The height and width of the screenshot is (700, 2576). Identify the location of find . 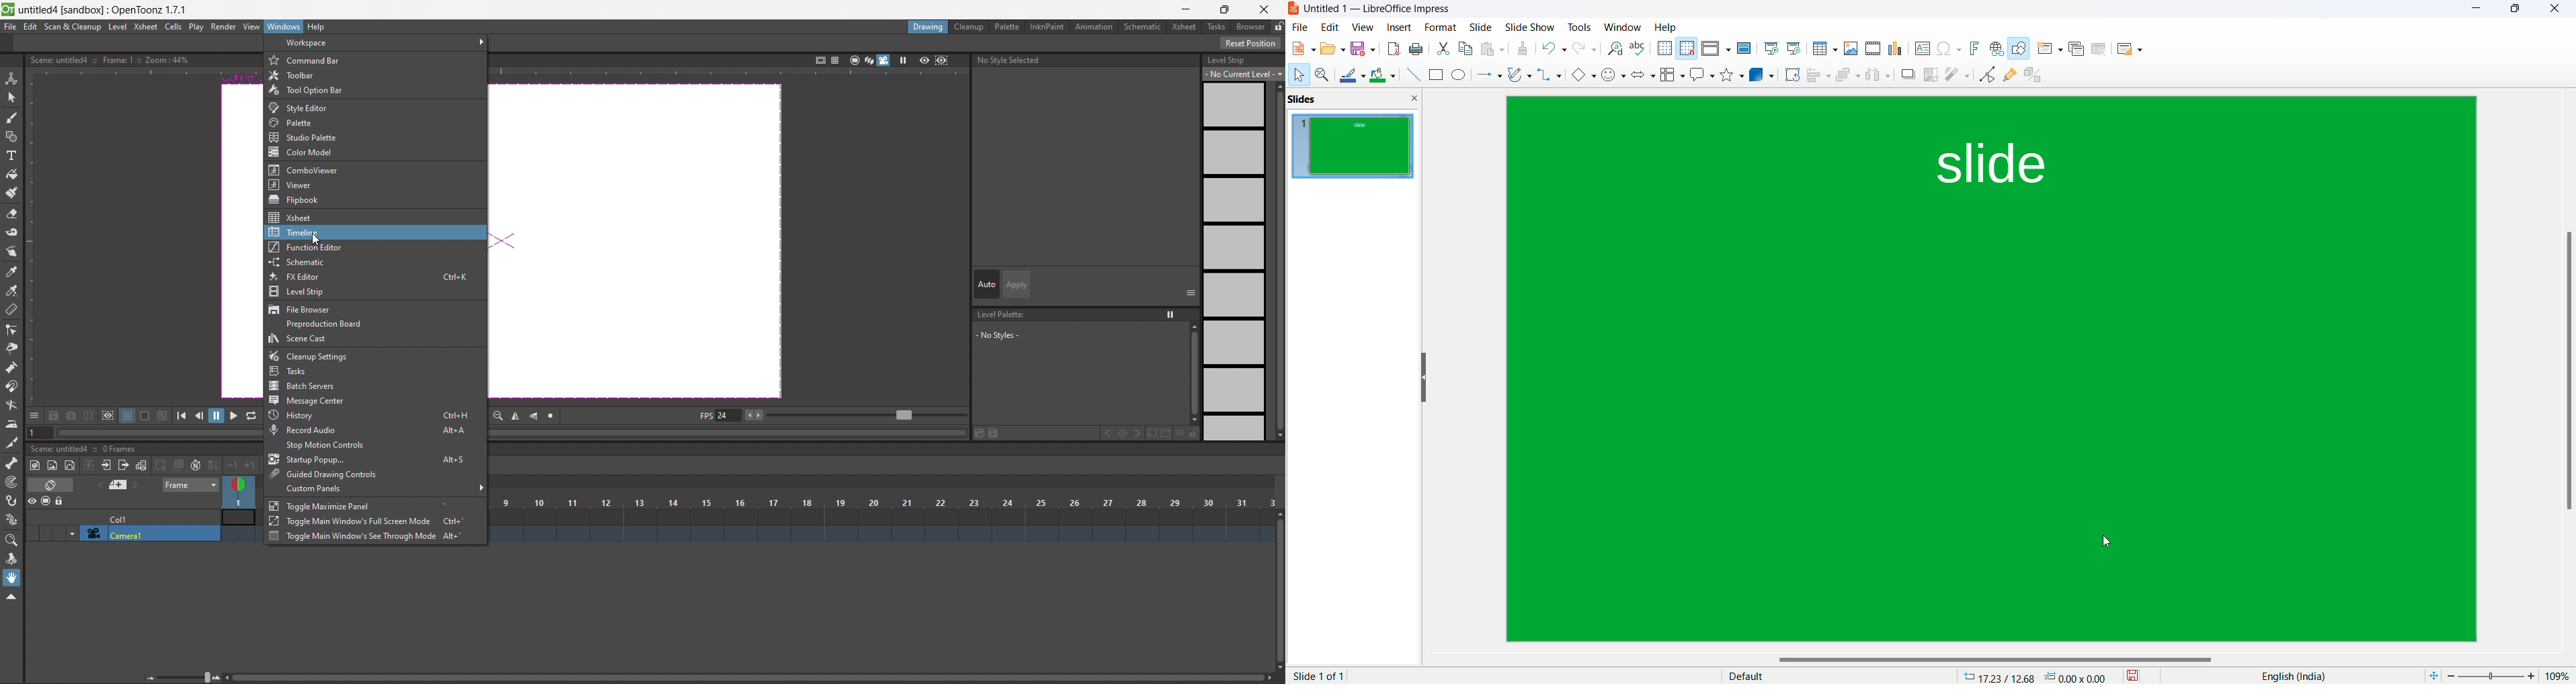
(1615, 49).